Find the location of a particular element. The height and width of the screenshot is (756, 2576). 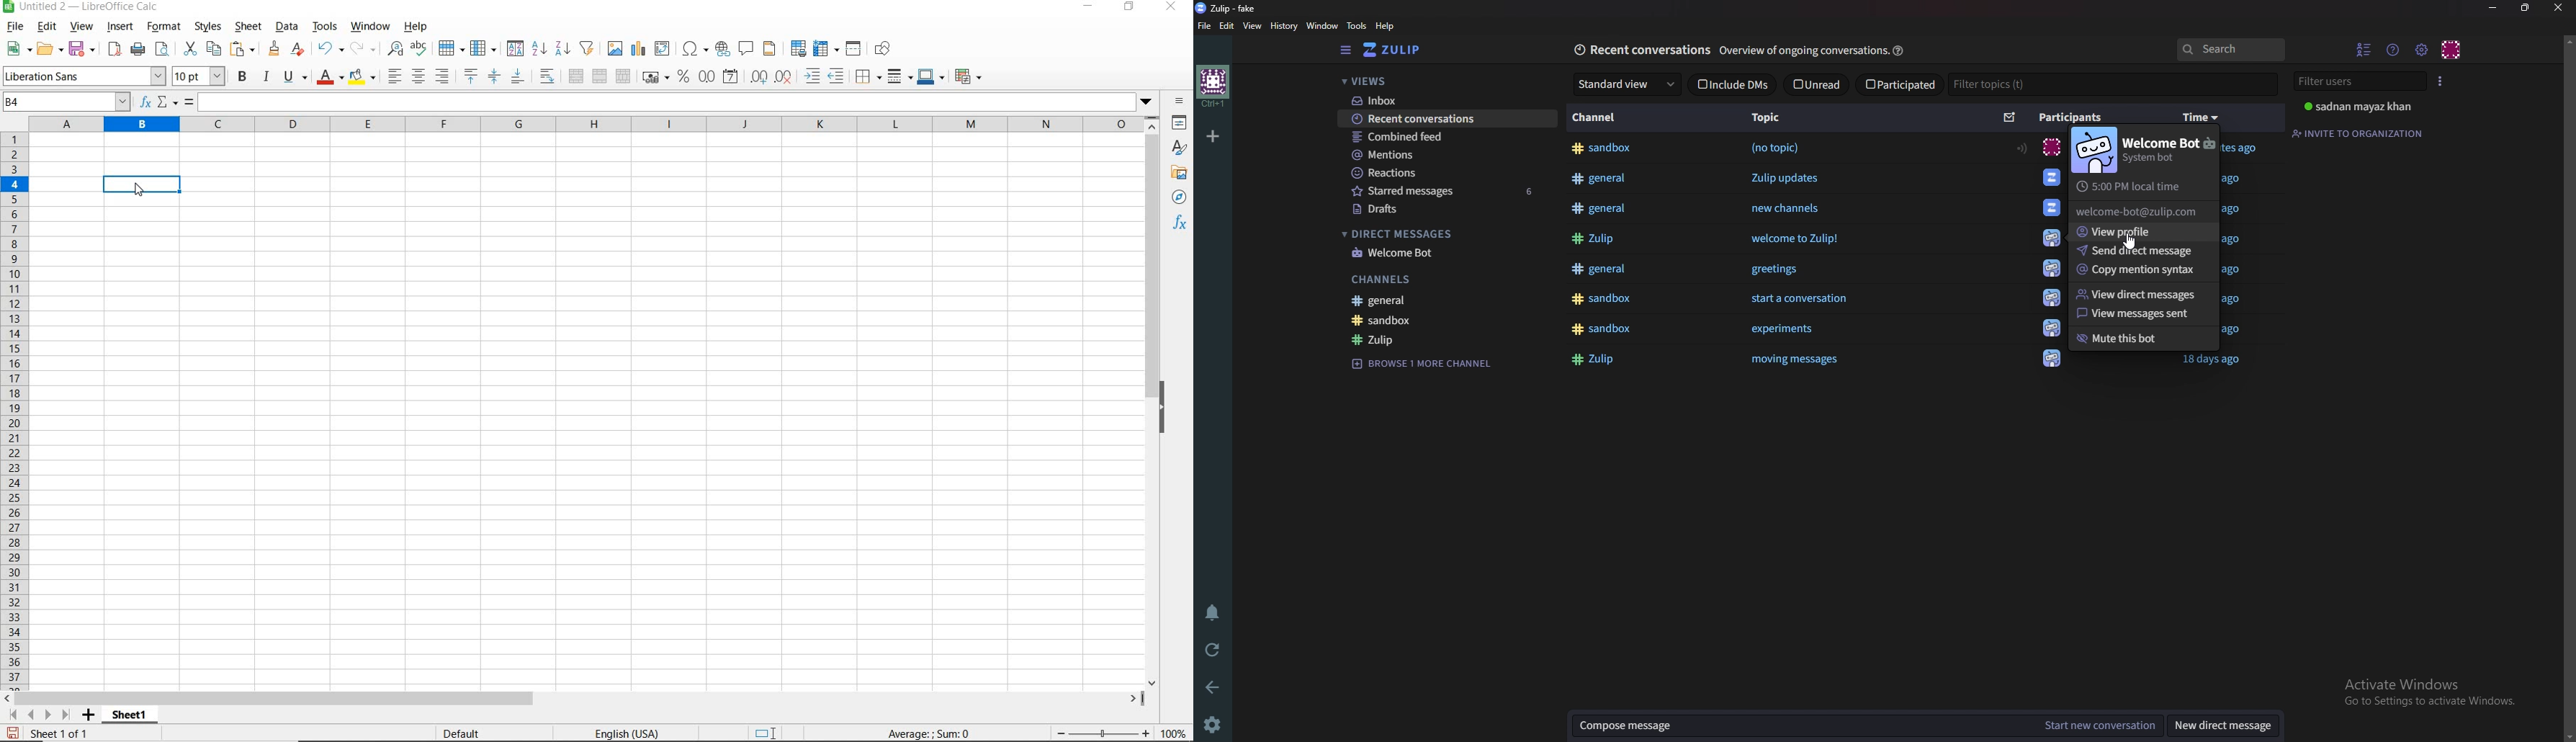

delete decimal place is located at coordinates (784, 76).